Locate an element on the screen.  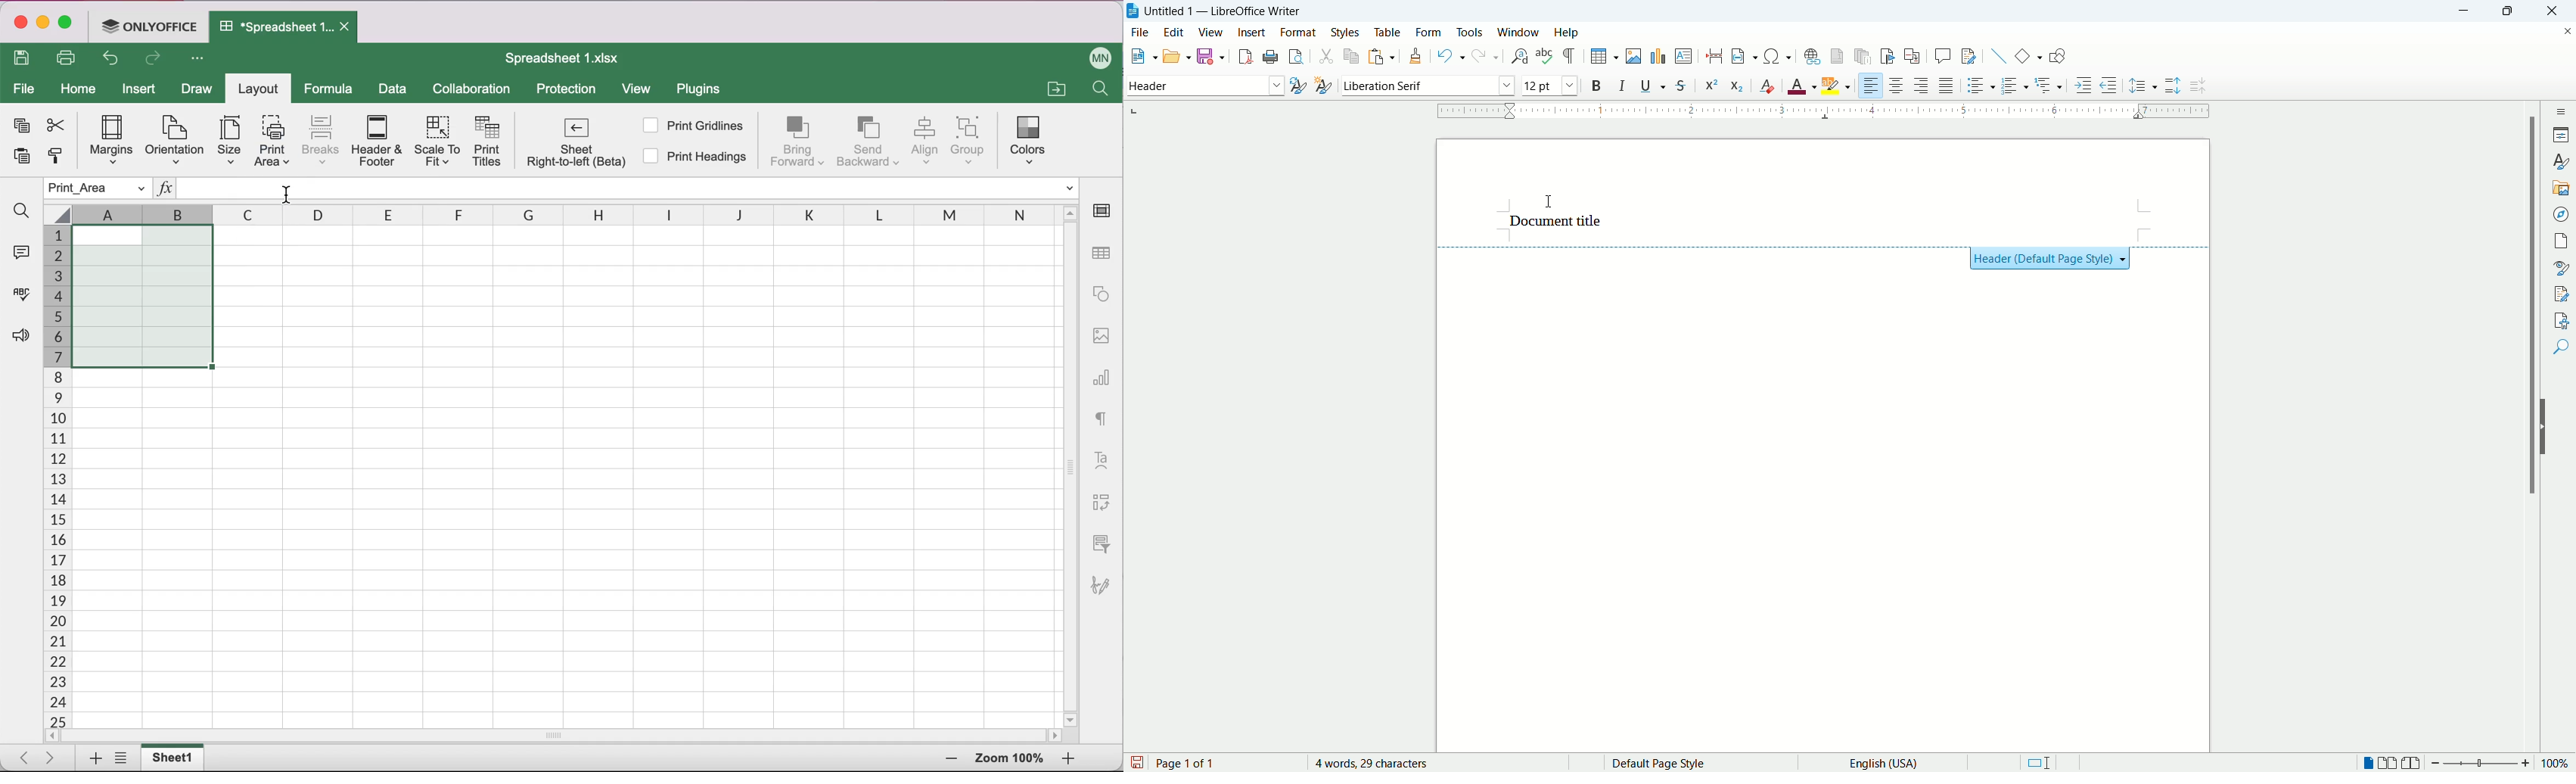
insert endnote is located at coordinates (1866, 57).